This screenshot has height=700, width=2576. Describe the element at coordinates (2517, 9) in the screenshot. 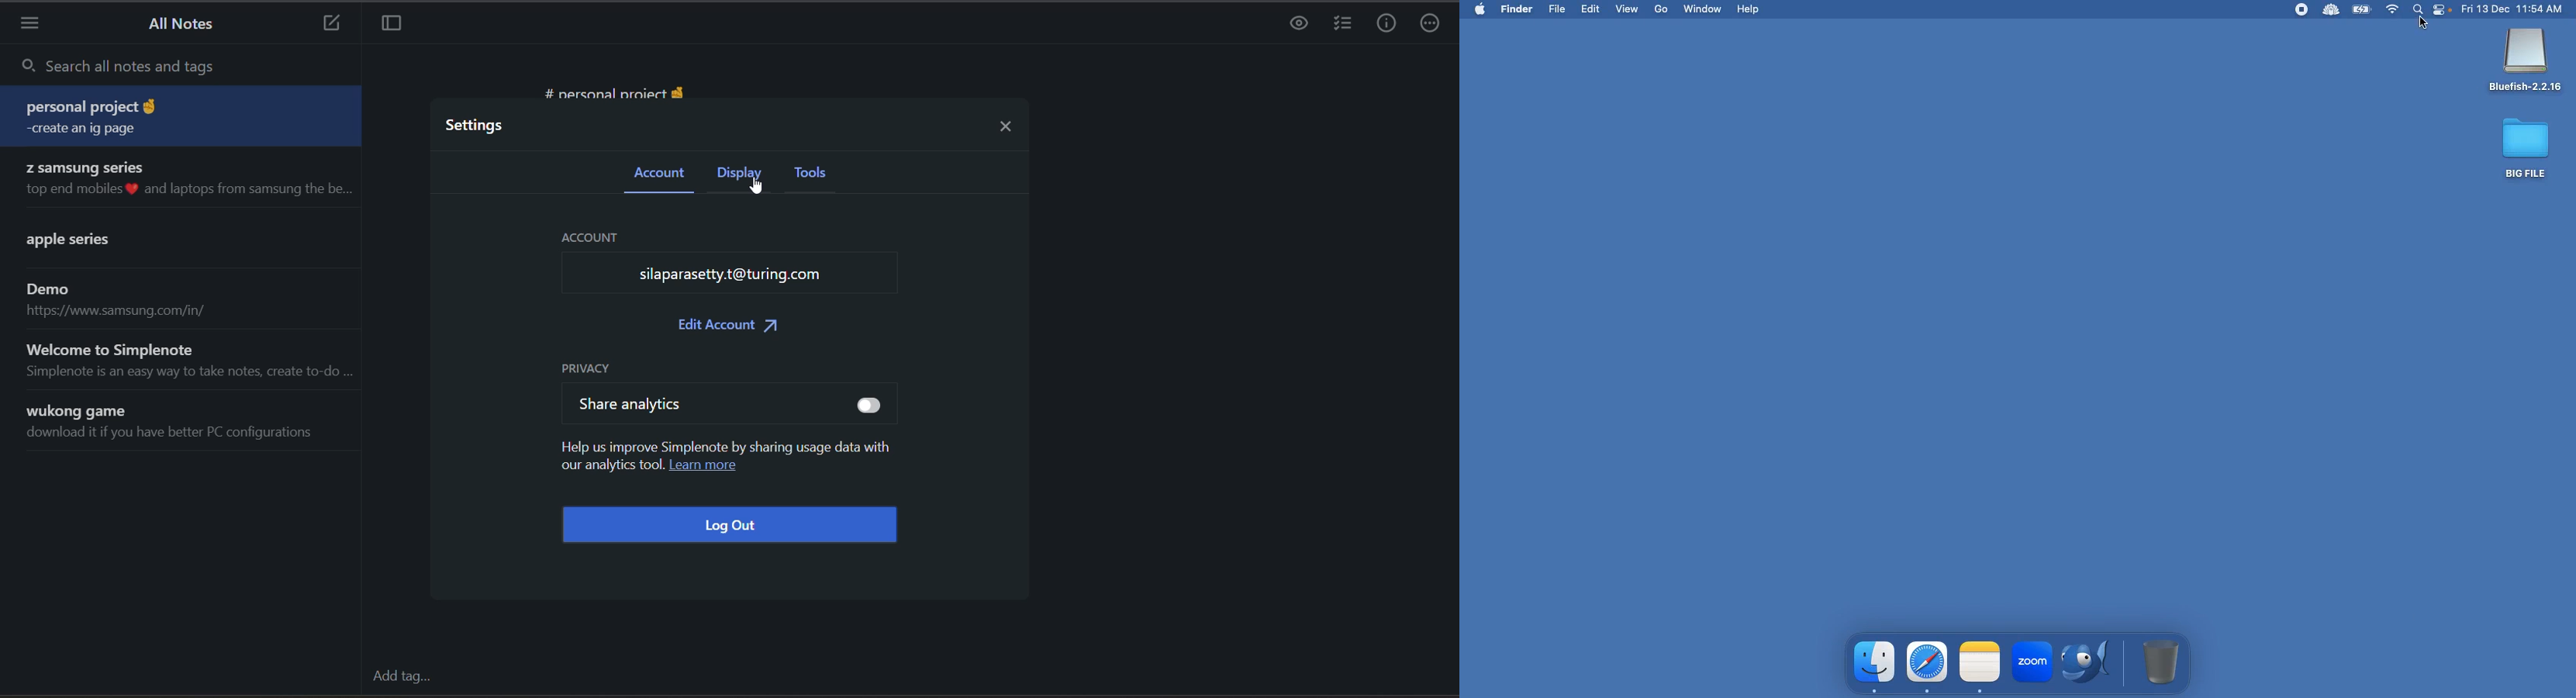

I see `Date time` at that location.